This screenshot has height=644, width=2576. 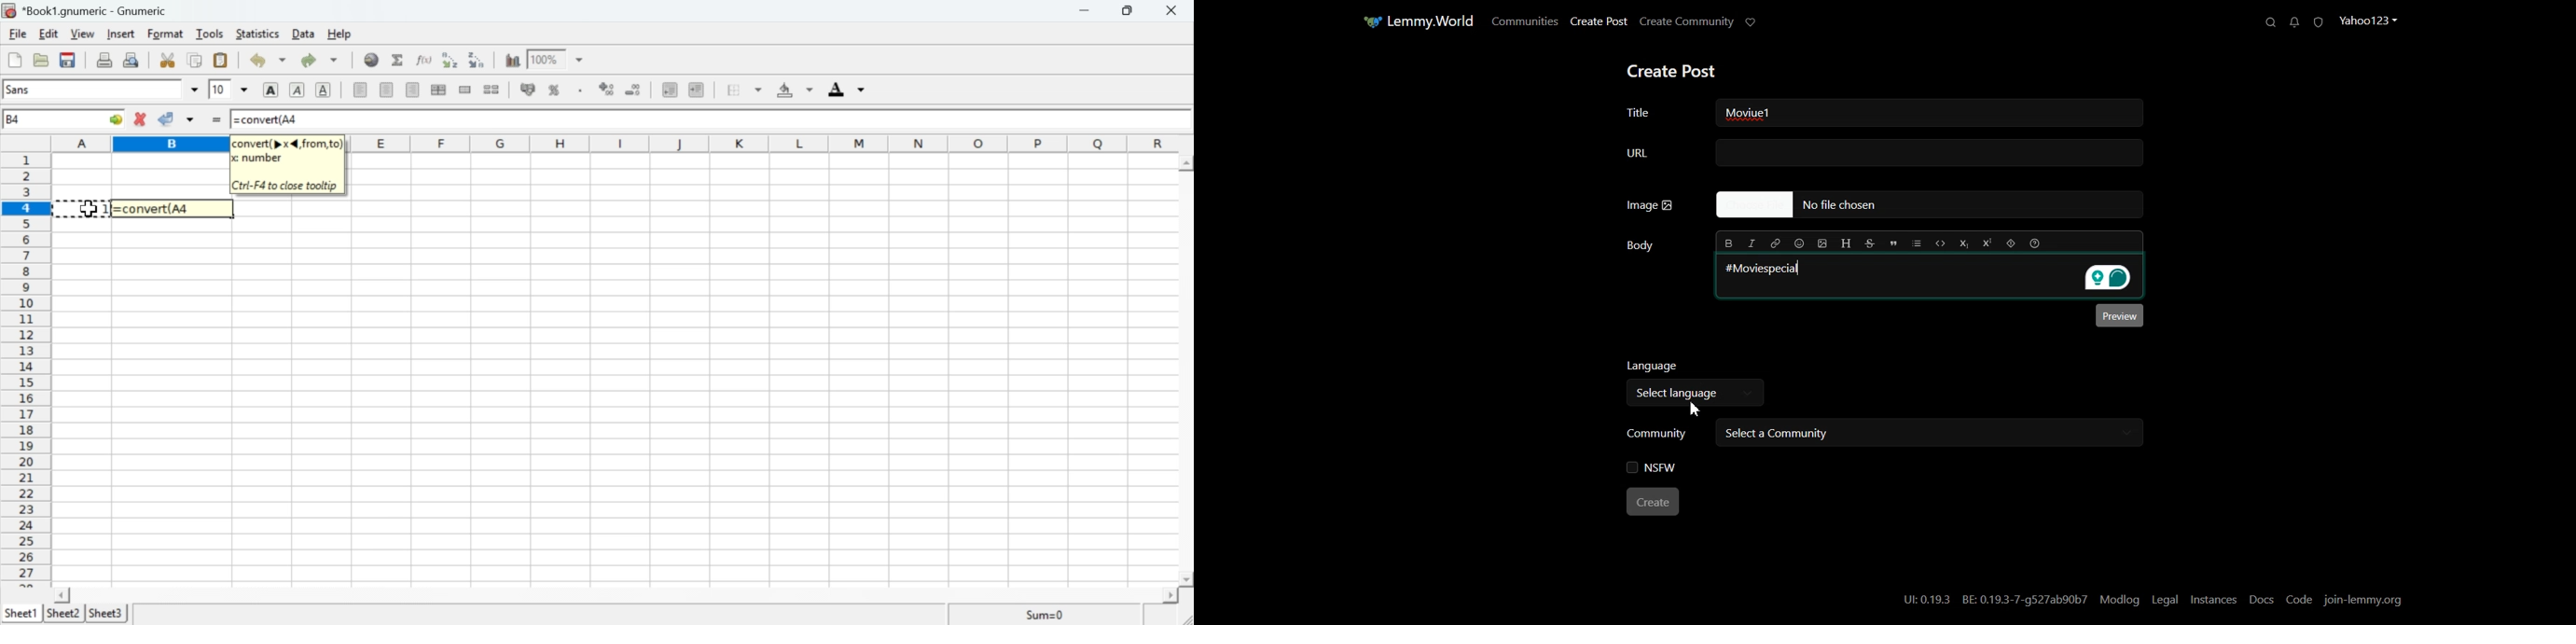 What do you see at coordinates (477, 60) in the screenshot?
I see `Sort into descending` at bounding box center [477, 60].